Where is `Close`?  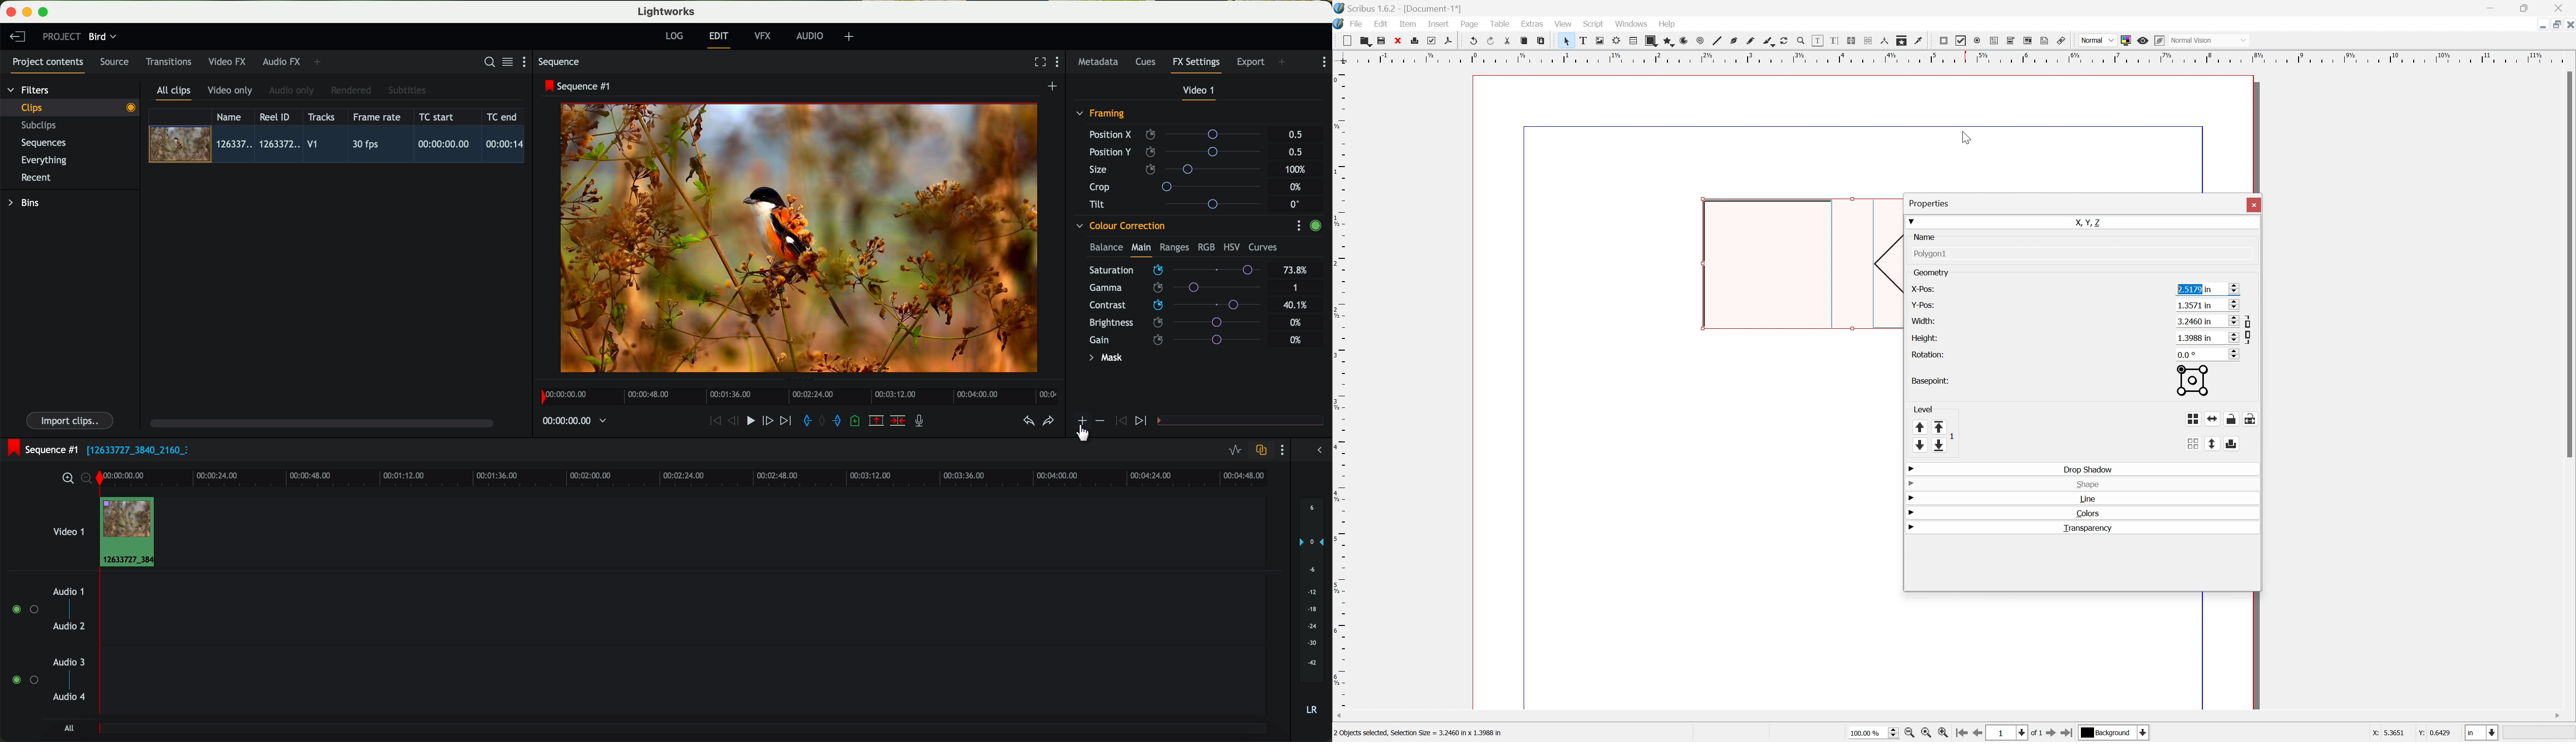 Close is located at coordinates (2562, 7).